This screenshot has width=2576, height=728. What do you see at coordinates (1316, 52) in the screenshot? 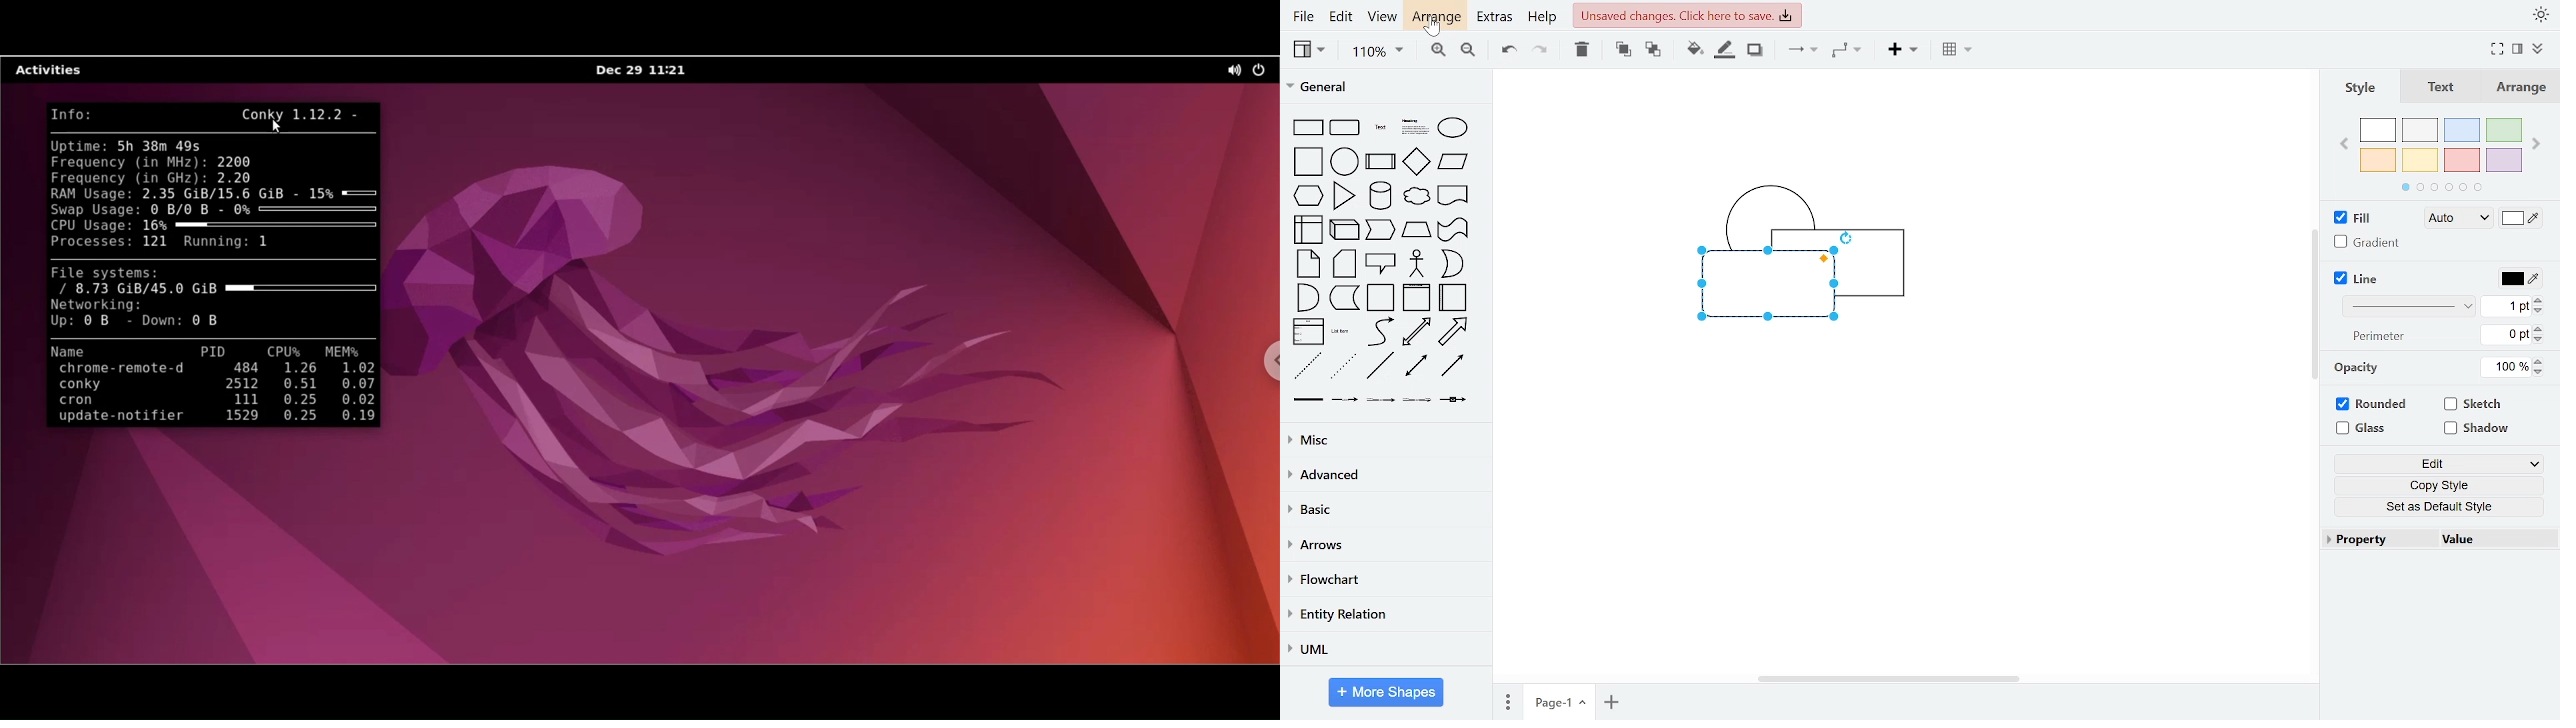
I see `view` at bounding box center [1316, 52].